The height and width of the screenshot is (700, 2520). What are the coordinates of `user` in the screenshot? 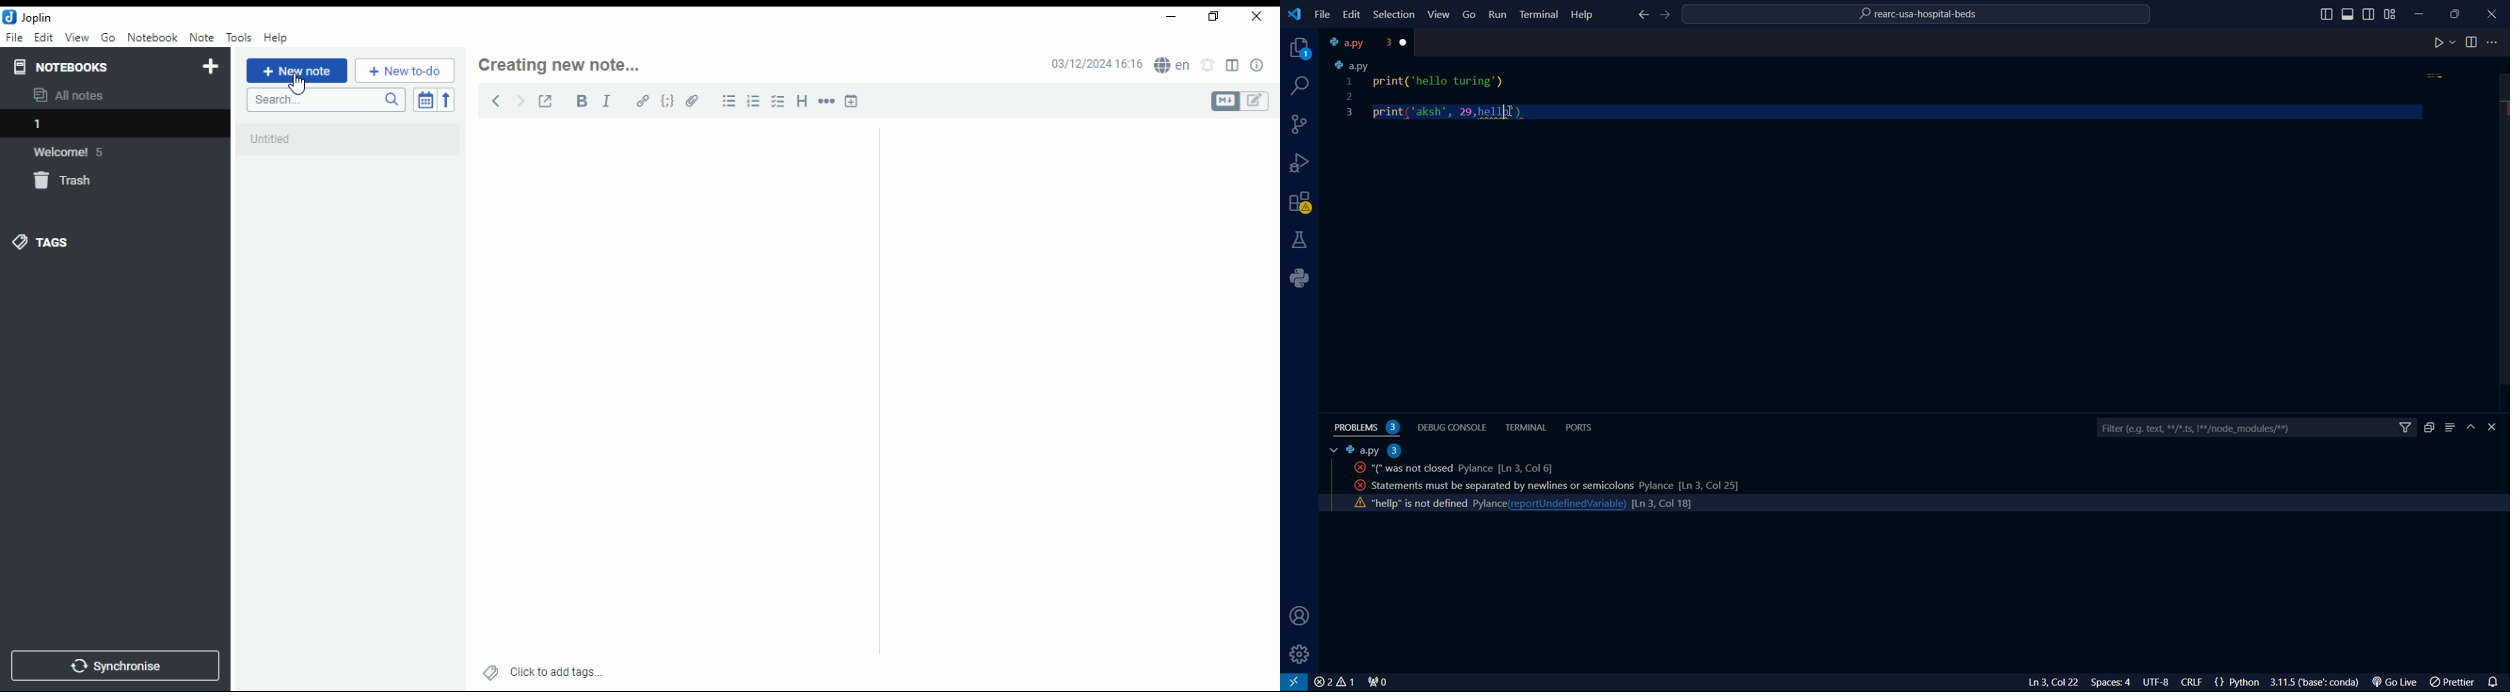 It's located at (1296, 617).